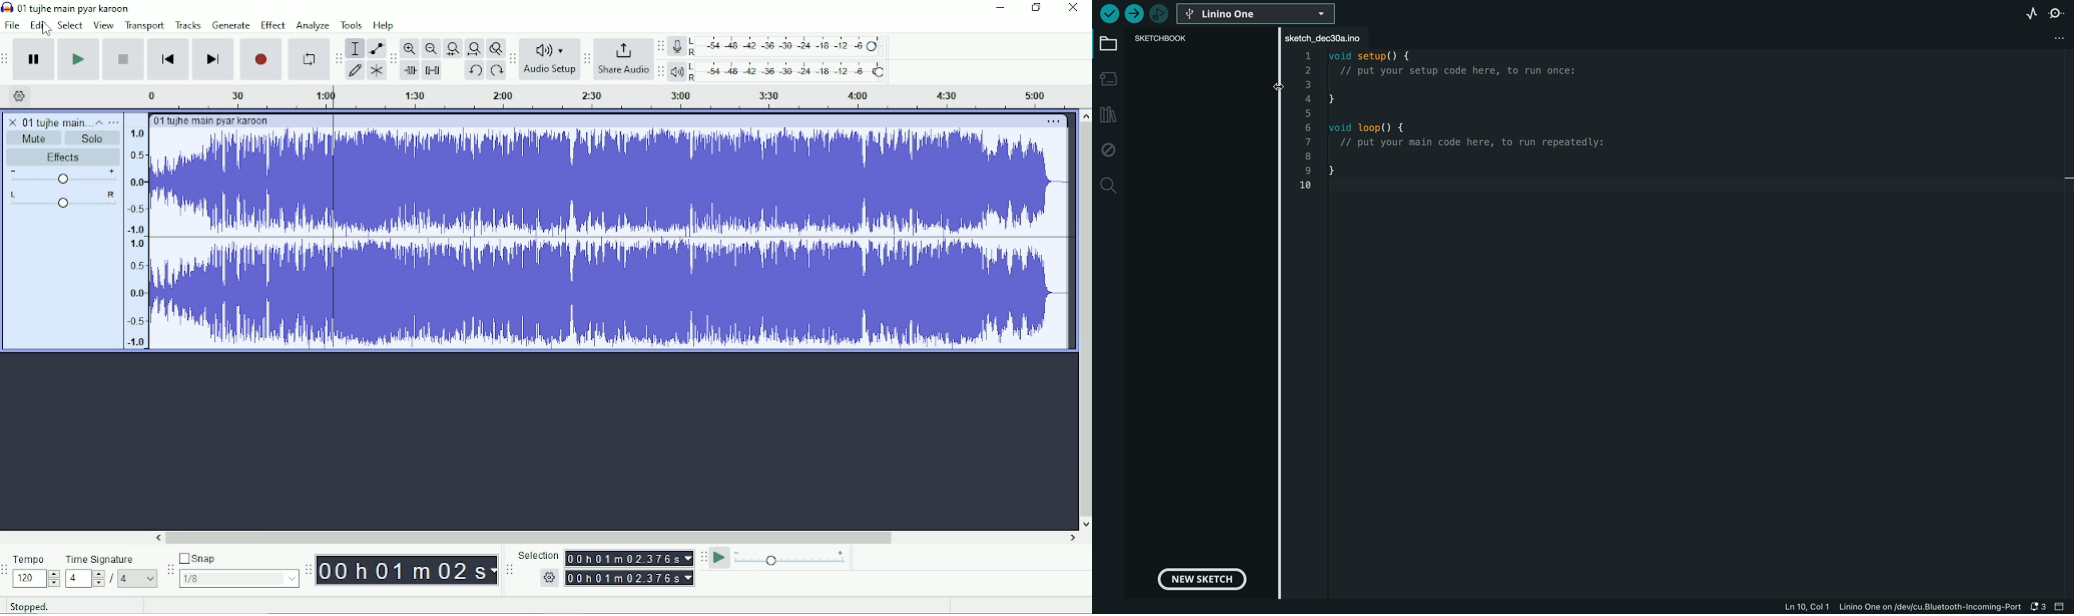 Image resolution: width=2100 pixels, height=616 pixels. What do you see at coordinates (168, 59) in the screenshot?
I see `Skip to start` at bounding box center [168, 59].